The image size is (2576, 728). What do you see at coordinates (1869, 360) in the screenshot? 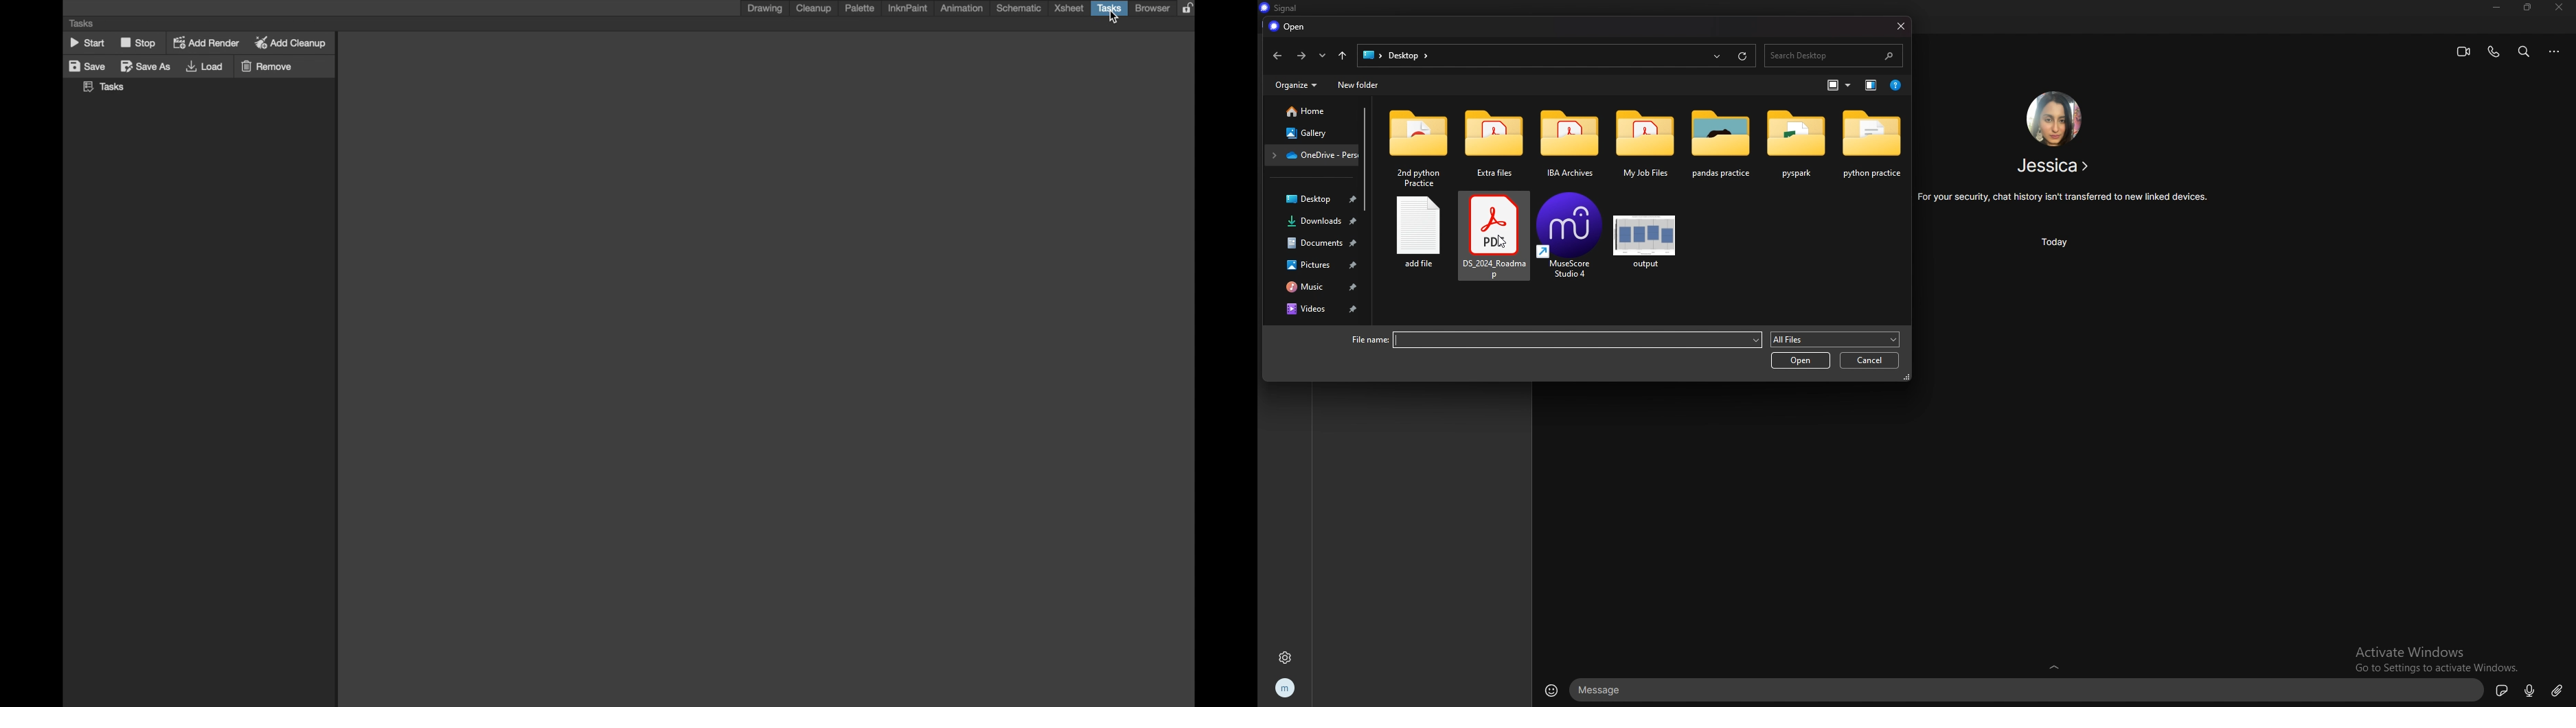
I see `cancel` at bounding box center [1869, 360].